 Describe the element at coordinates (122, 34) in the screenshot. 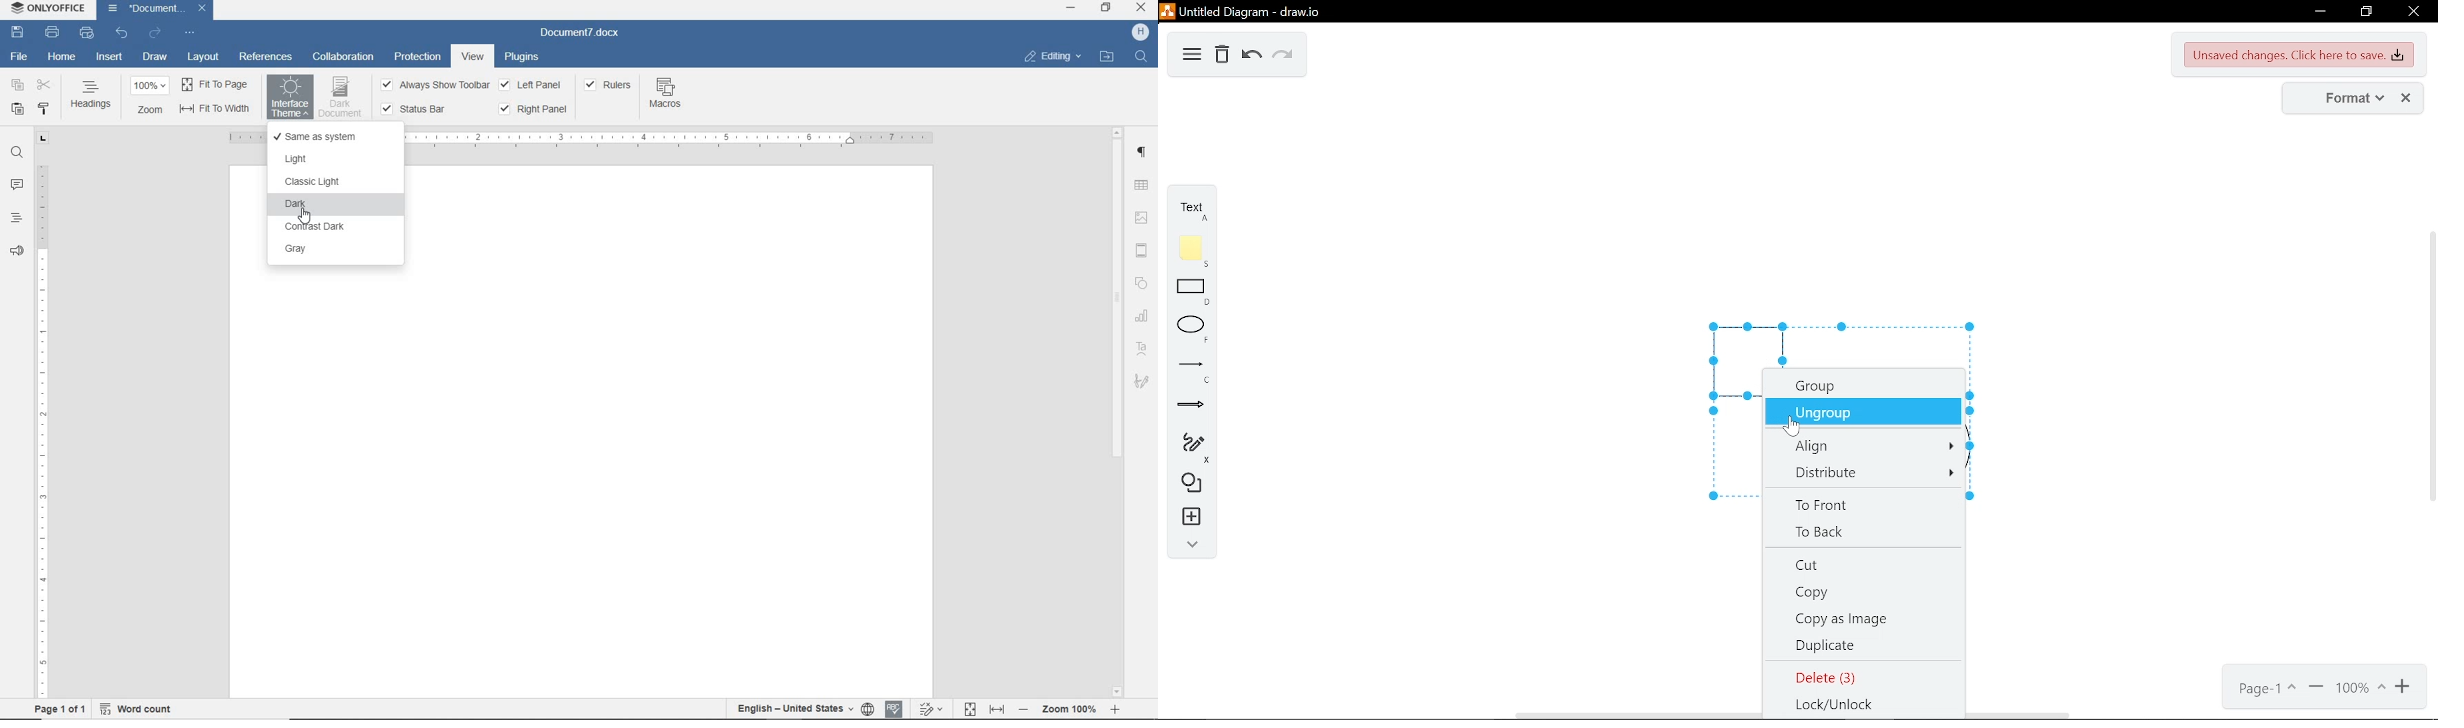

I see `UNDO` at that location.